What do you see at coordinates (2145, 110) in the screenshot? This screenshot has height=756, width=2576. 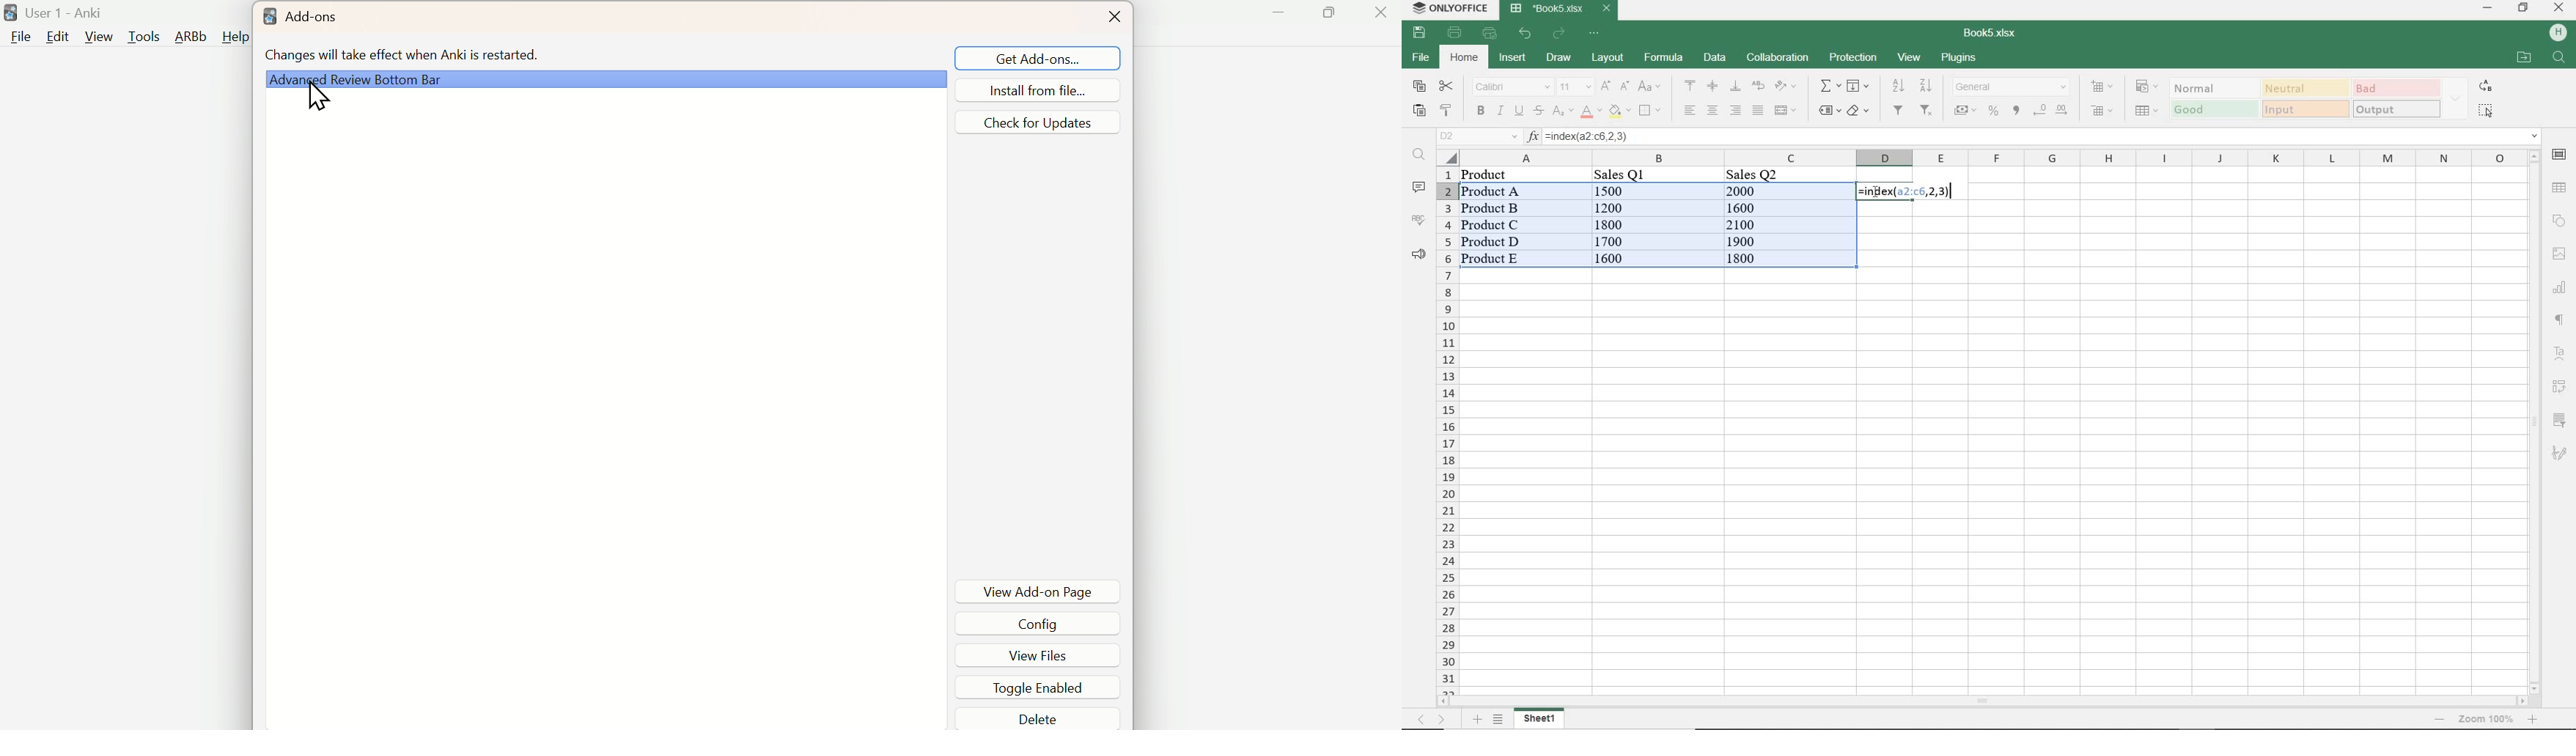 I see `format as table template` at bounding box center [2145, 110].